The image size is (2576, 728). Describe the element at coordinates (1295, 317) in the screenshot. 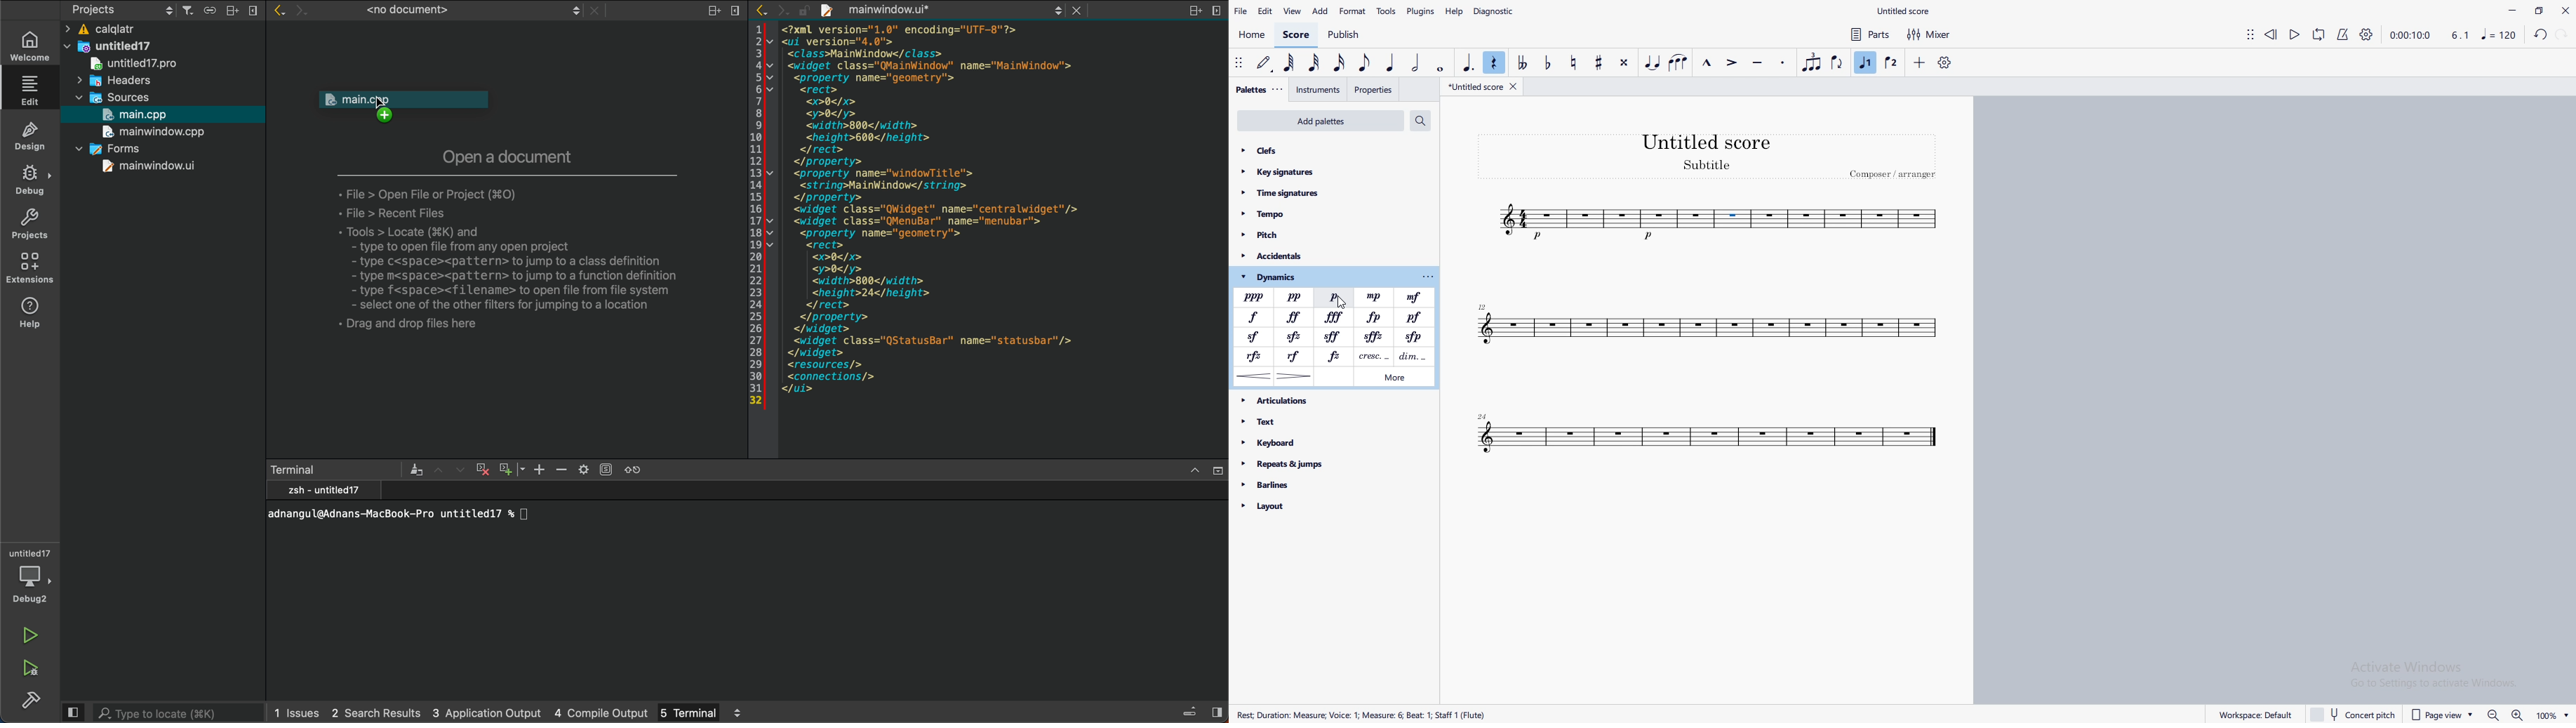

I see `fortessimo` at that location.